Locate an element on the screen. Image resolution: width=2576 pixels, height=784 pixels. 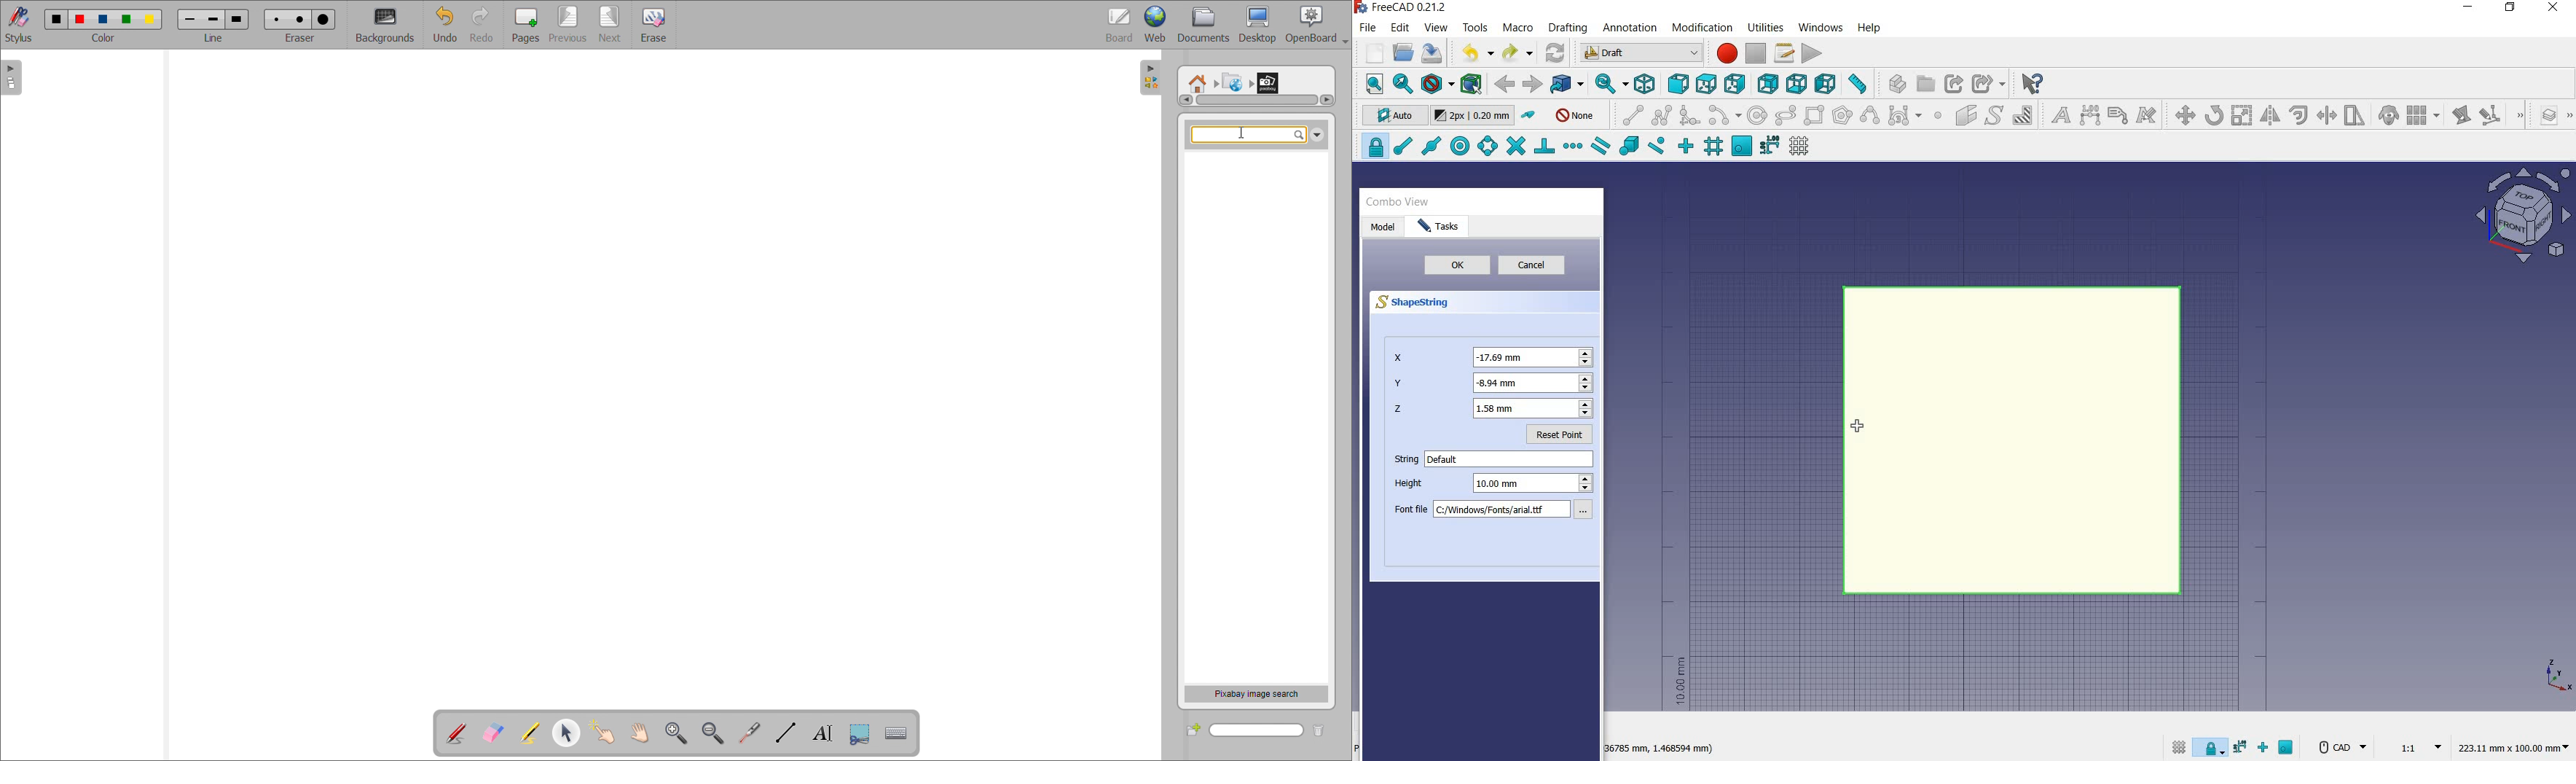
ShapeString is located at coordinates (1420, 303).